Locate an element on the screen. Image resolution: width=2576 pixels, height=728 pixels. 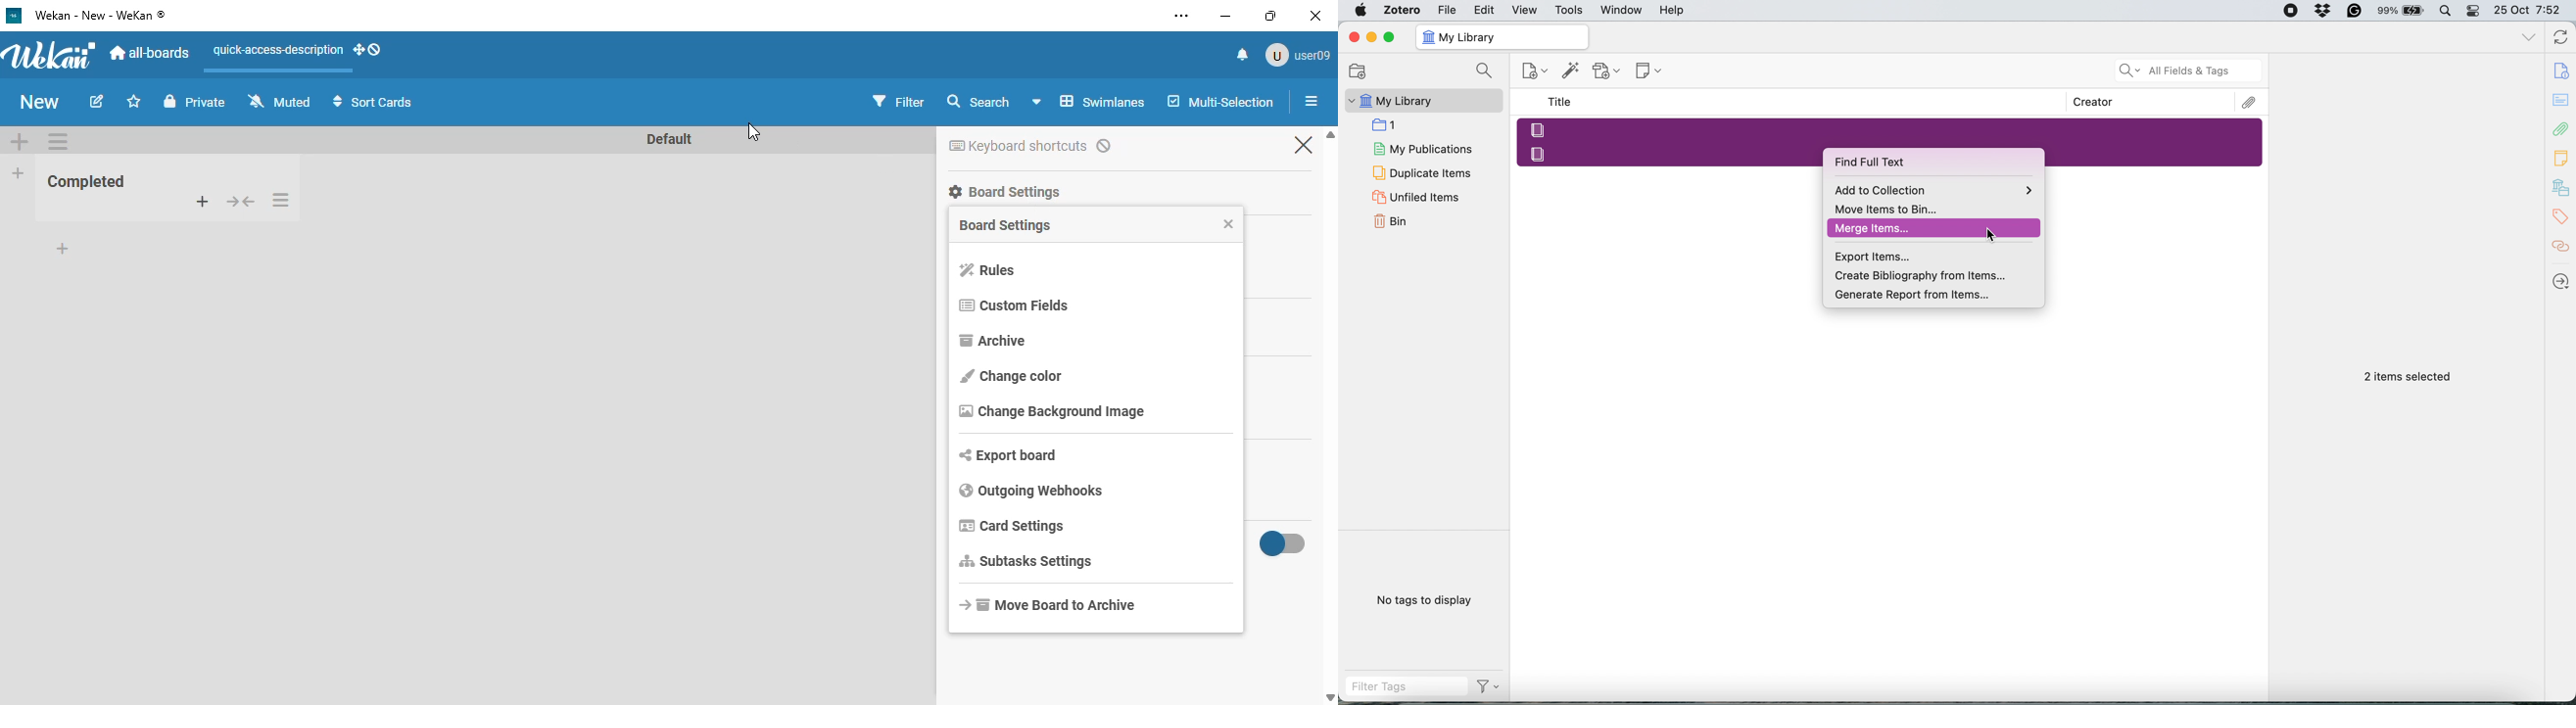
Maximize is located at coordinates (1389, 38).